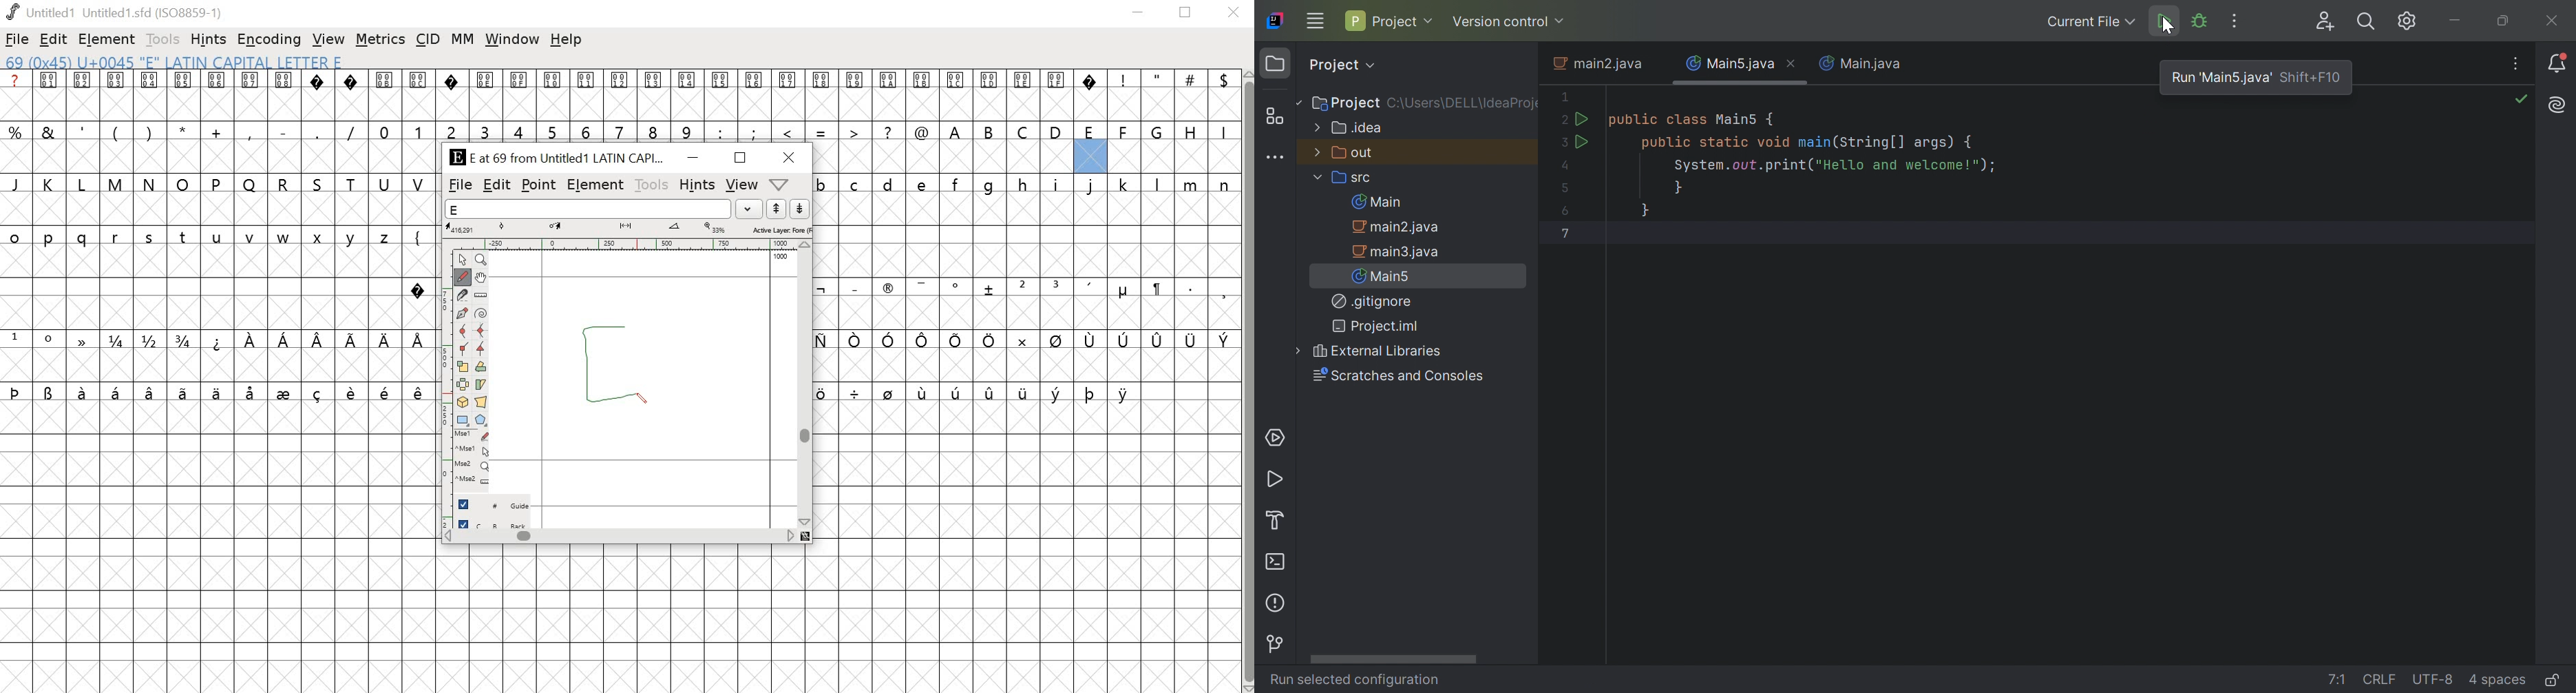 The width and height of the screenshot is (2576, 700). I want to click on 1000, so click(782, 257).